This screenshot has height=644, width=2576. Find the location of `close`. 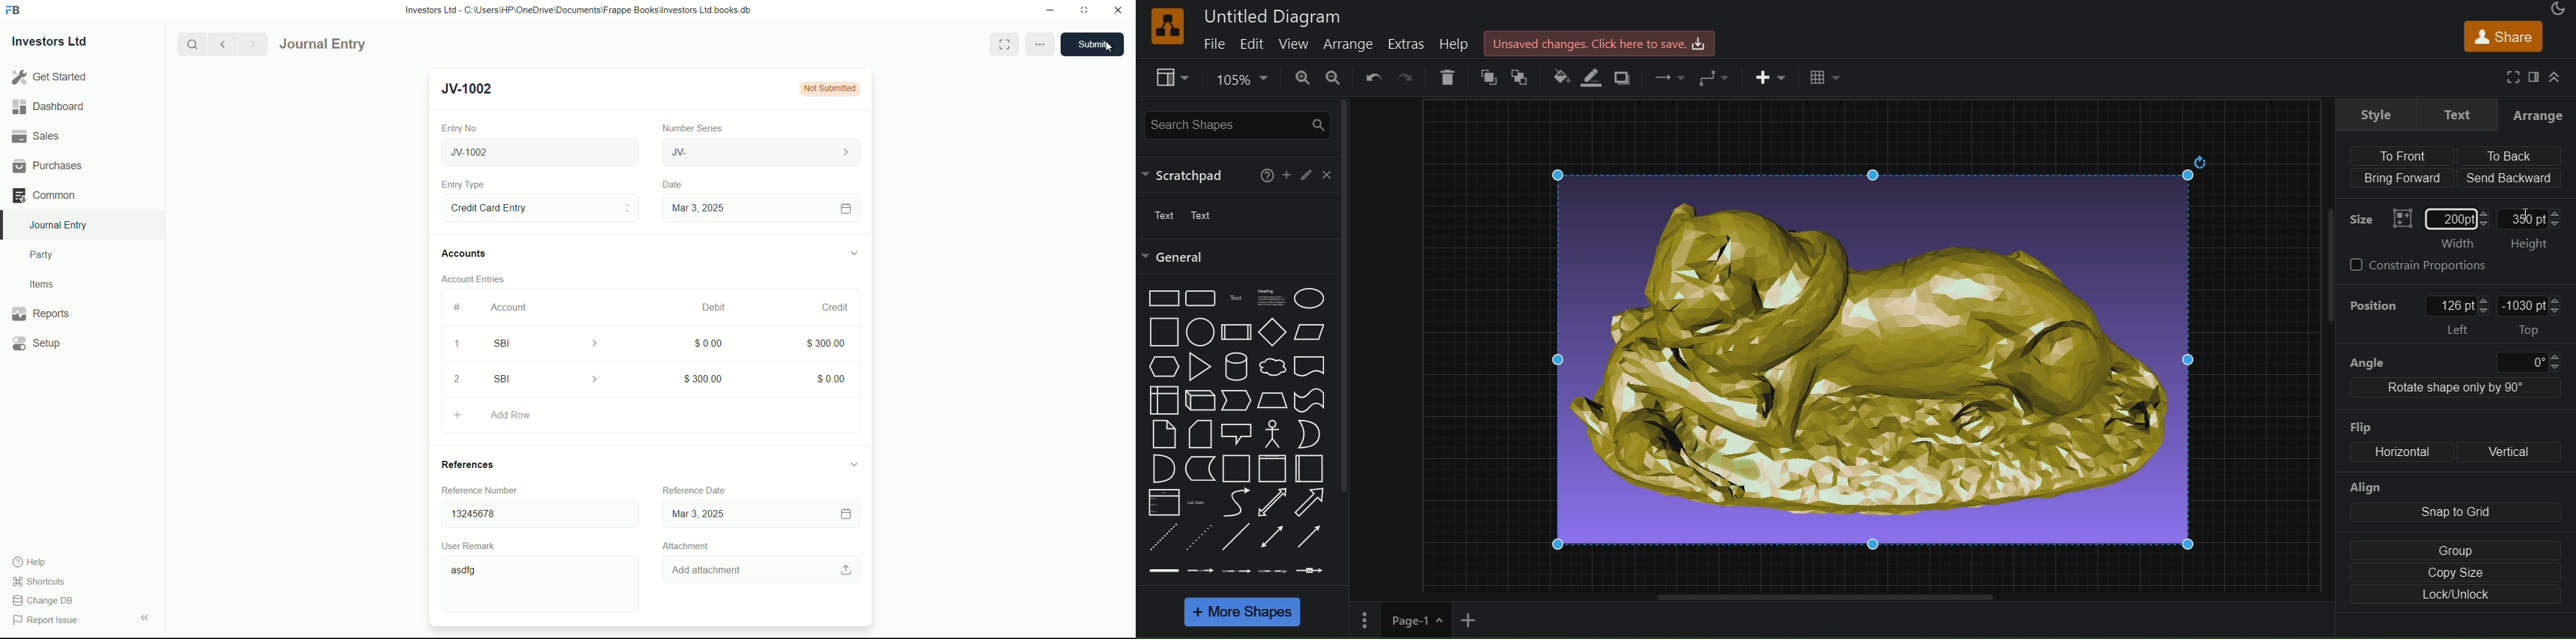

close is located at coordinates (1119, 11).